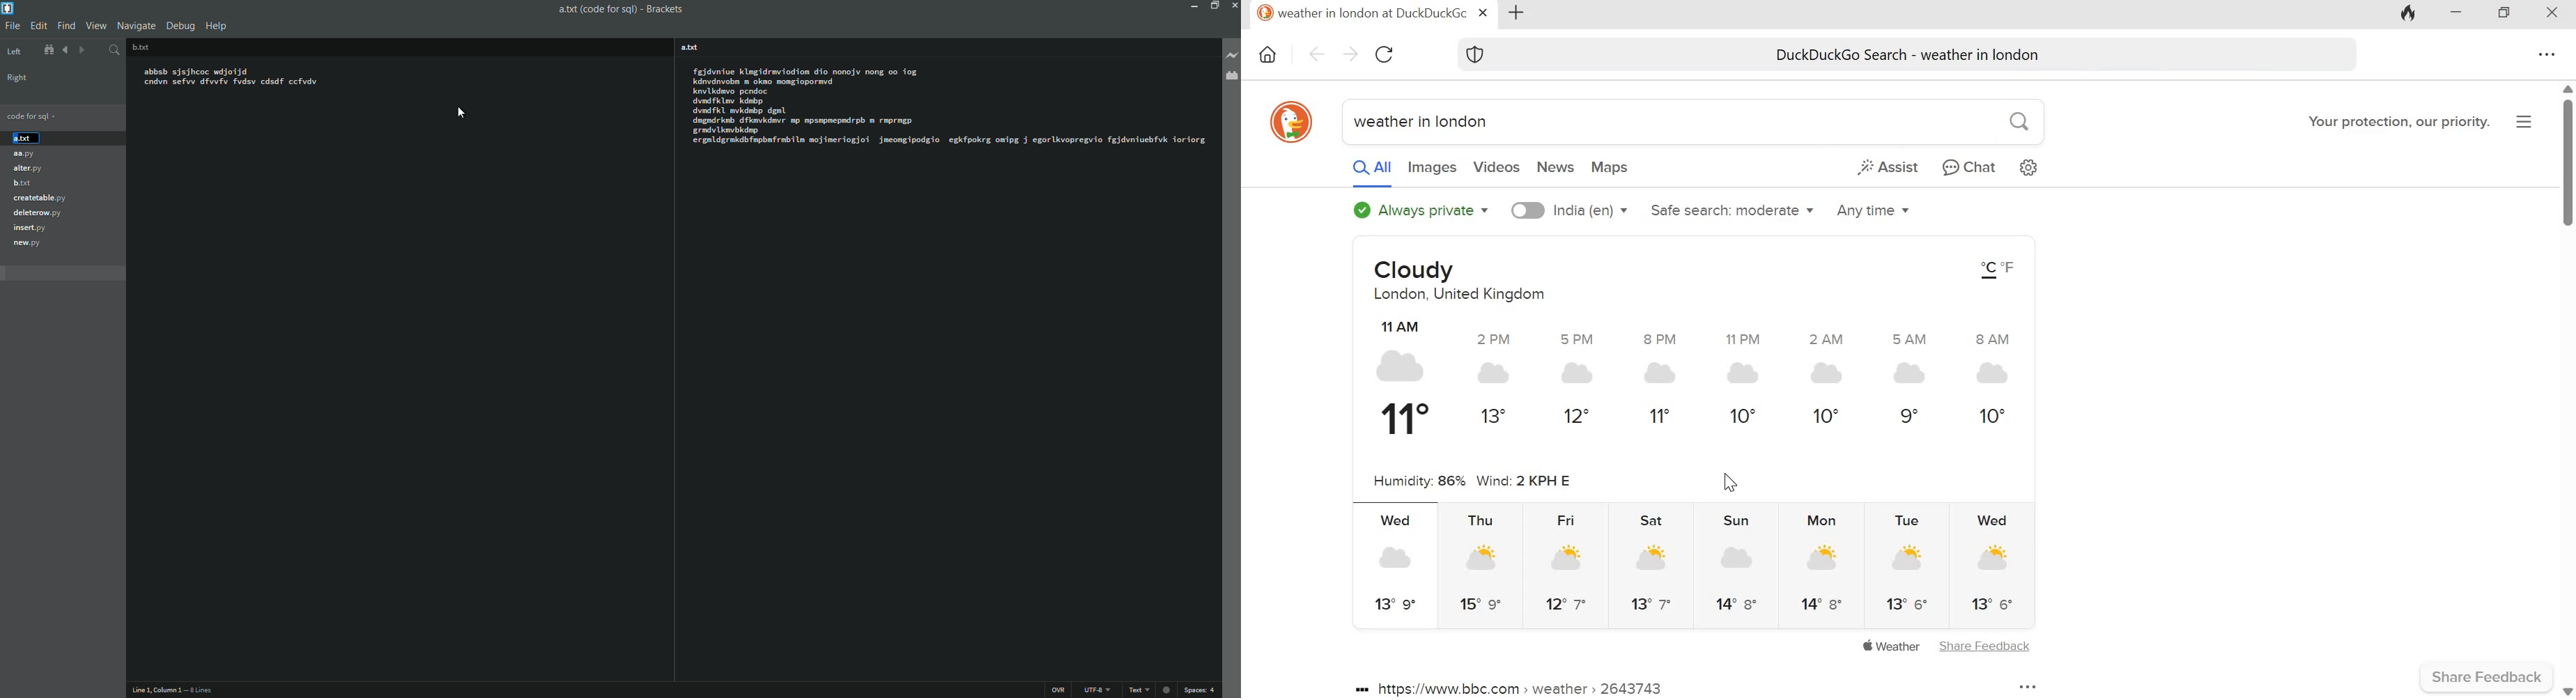  What do you see at coordinates (1969, 168) in the screenshot?
I see `Chat privately with AI` at bounding box center [1969, 168].